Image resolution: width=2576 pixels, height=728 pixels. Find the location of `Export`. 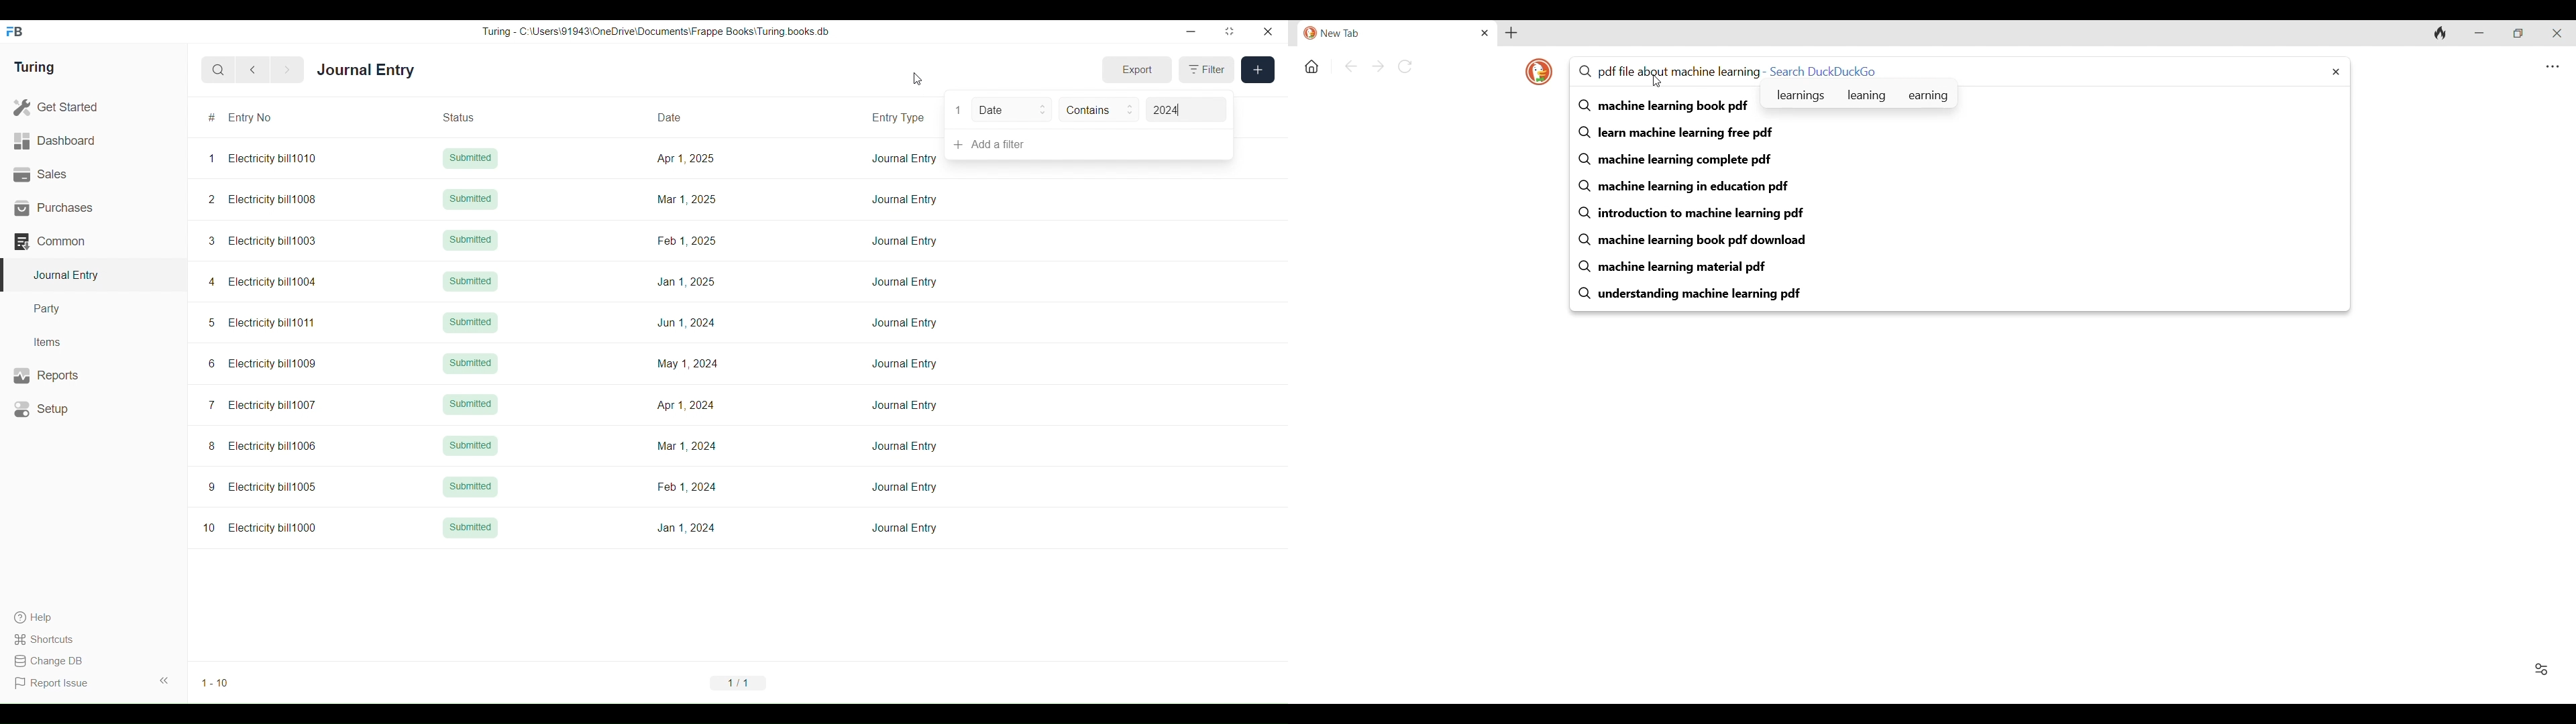

Export is located at coordinates (1138, 70).